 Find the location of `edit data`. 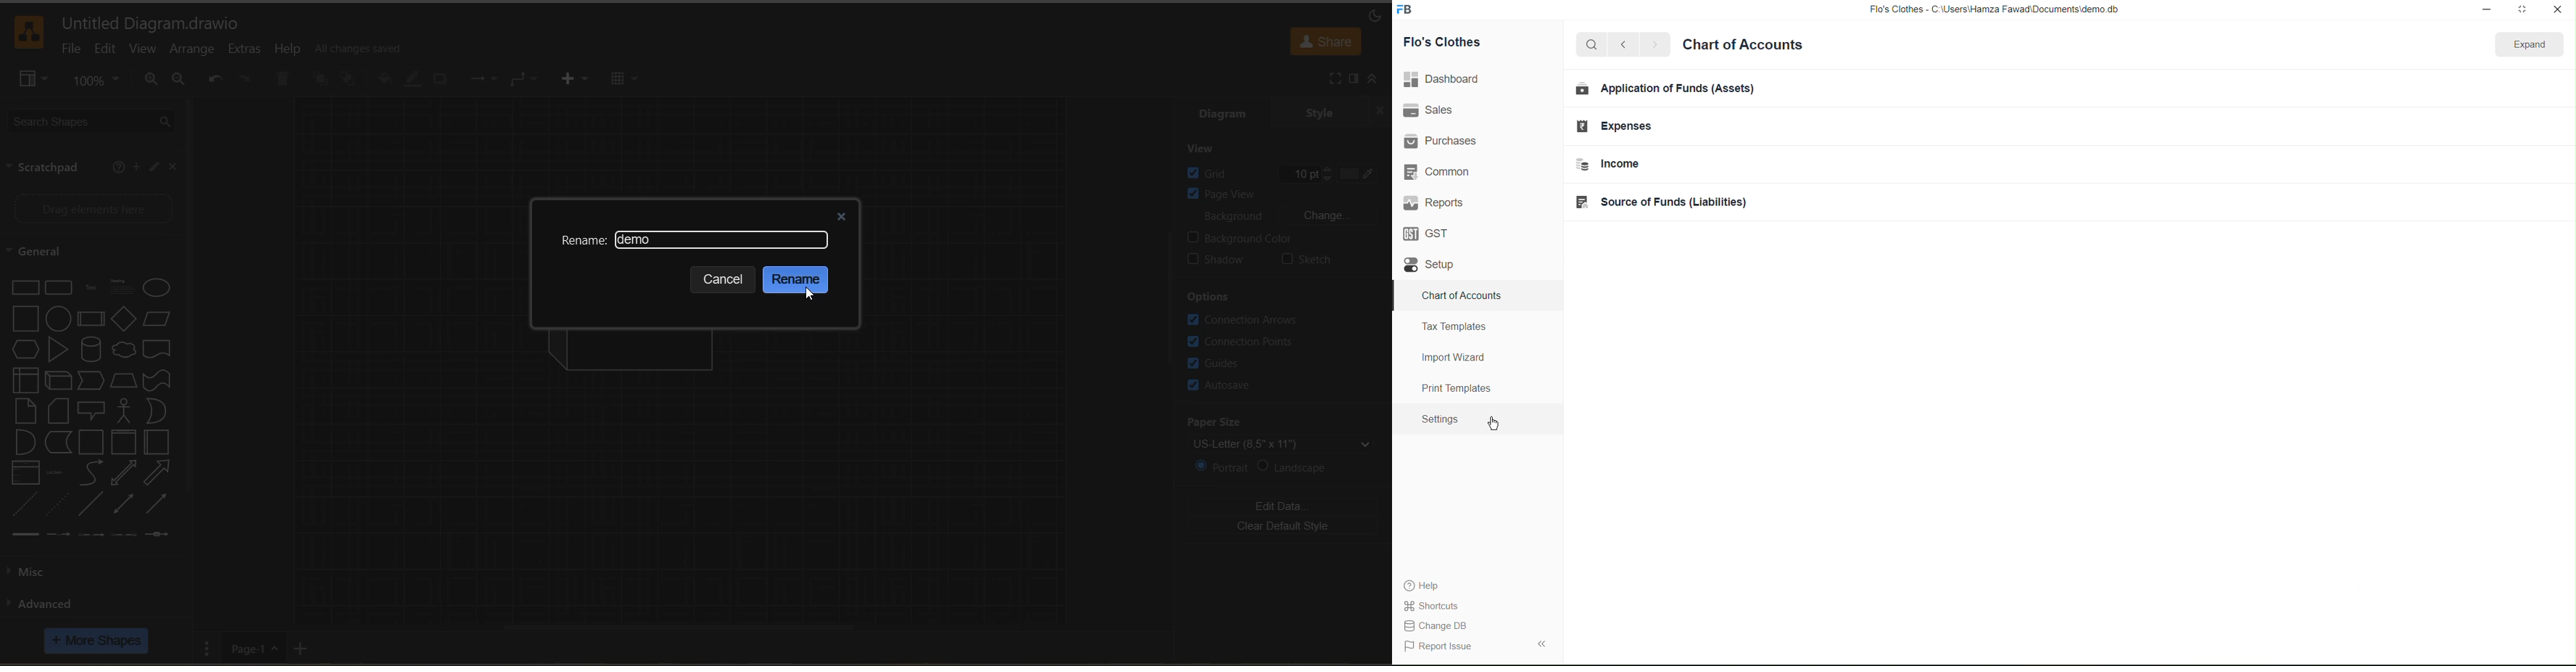

edit data is located at coordinates (1286, 506).